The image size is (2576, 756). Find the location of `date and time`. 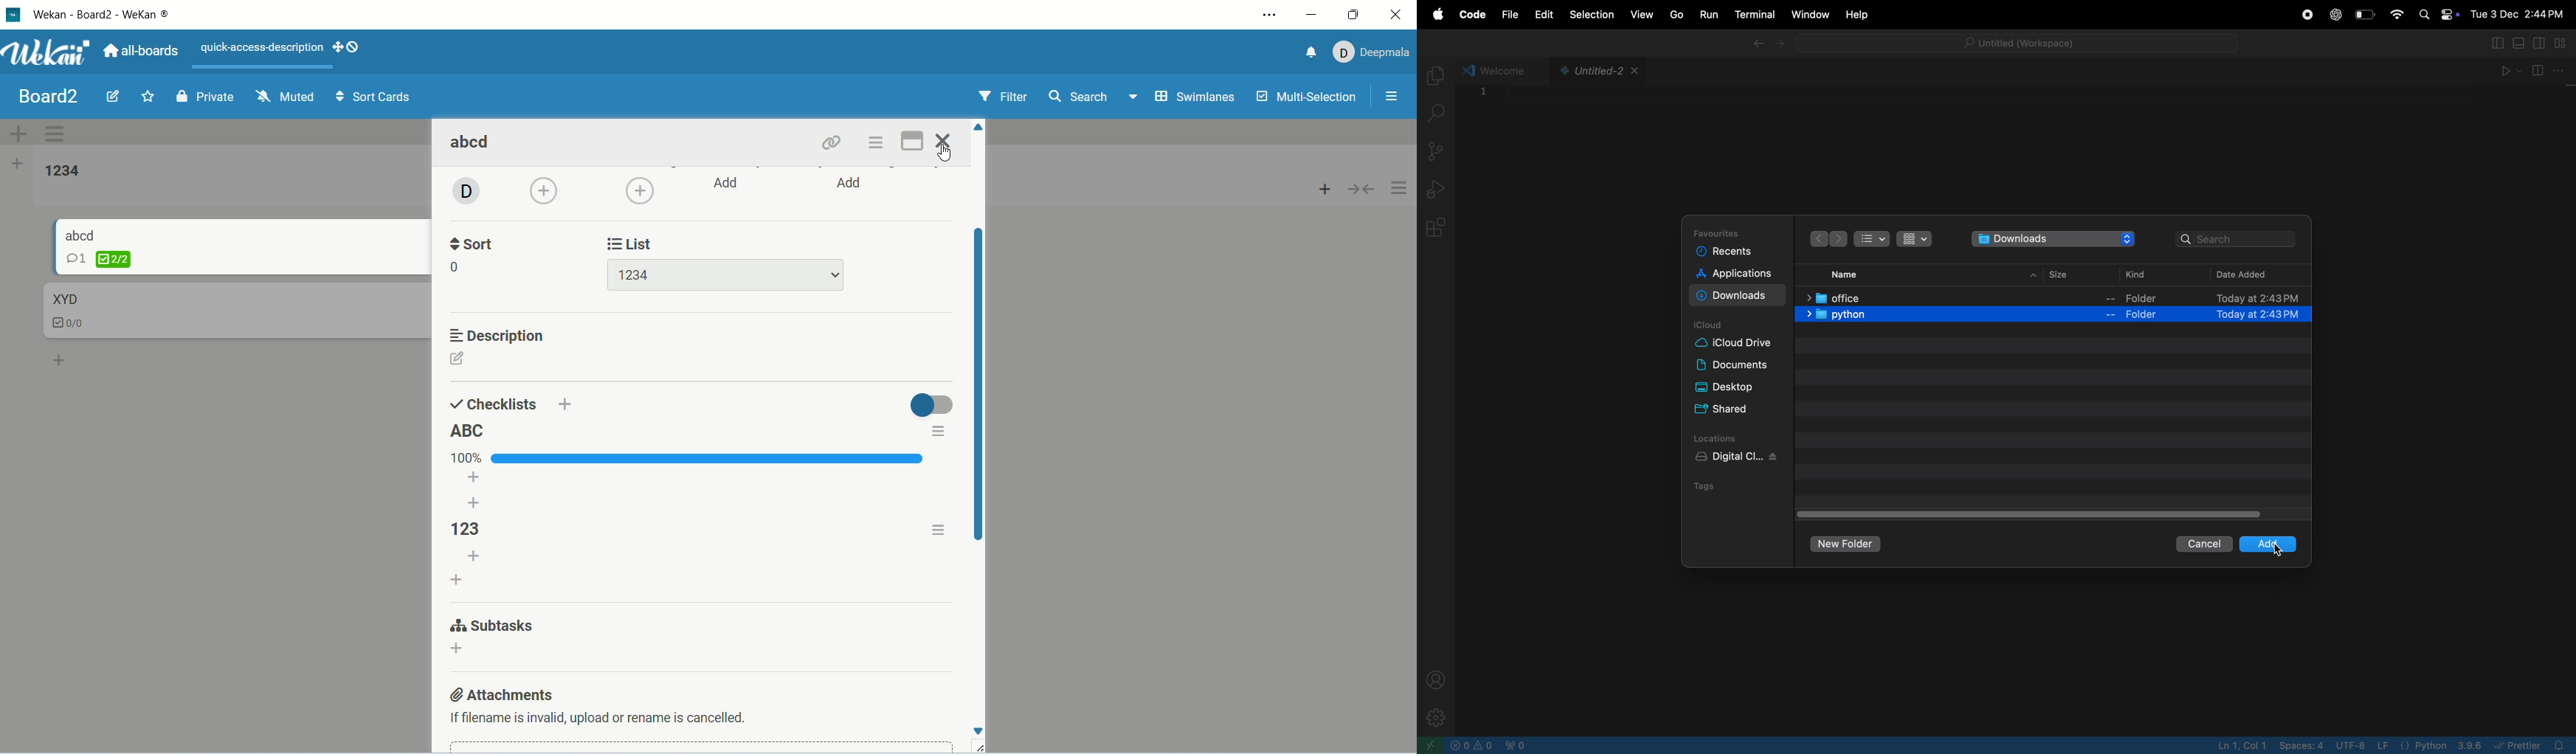

date and time is located at coordinates (2519, 11).